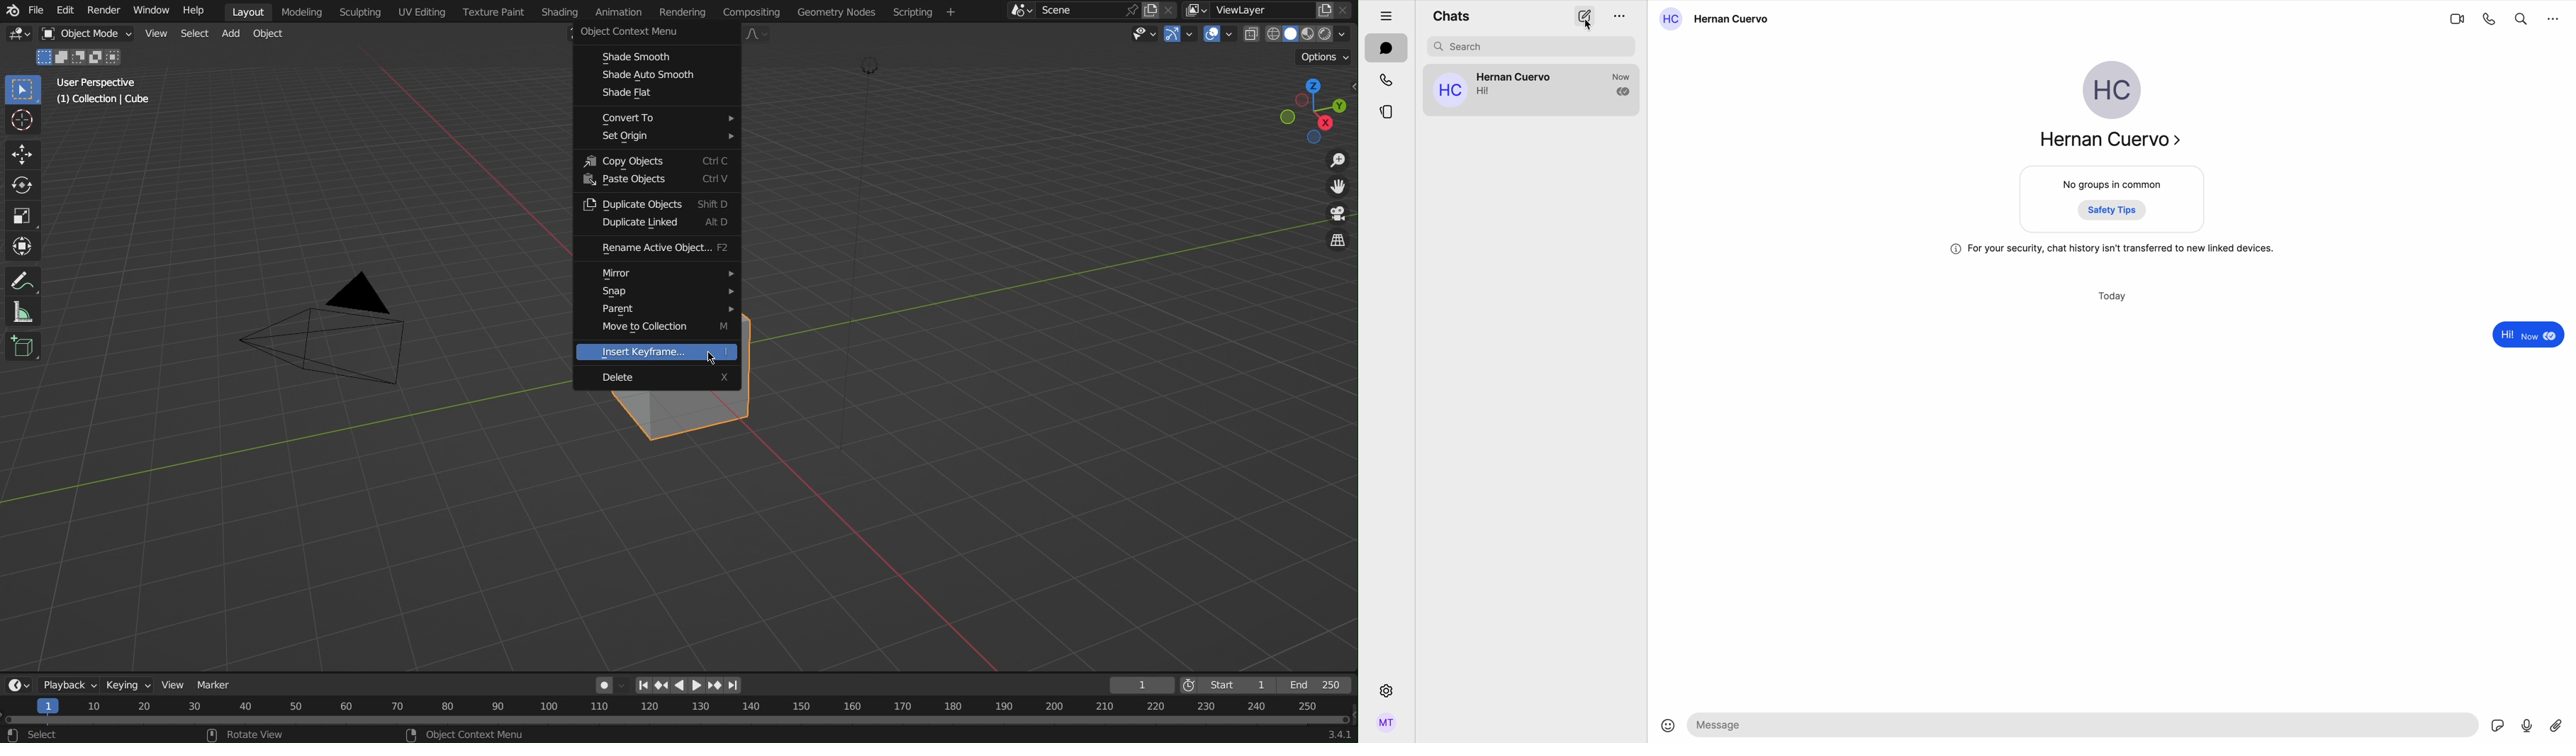 The height and width of the screenshot is (756, 2576). Describe the element at coordinates (1231, 684) in the screenshot. I see `Start` at that location.